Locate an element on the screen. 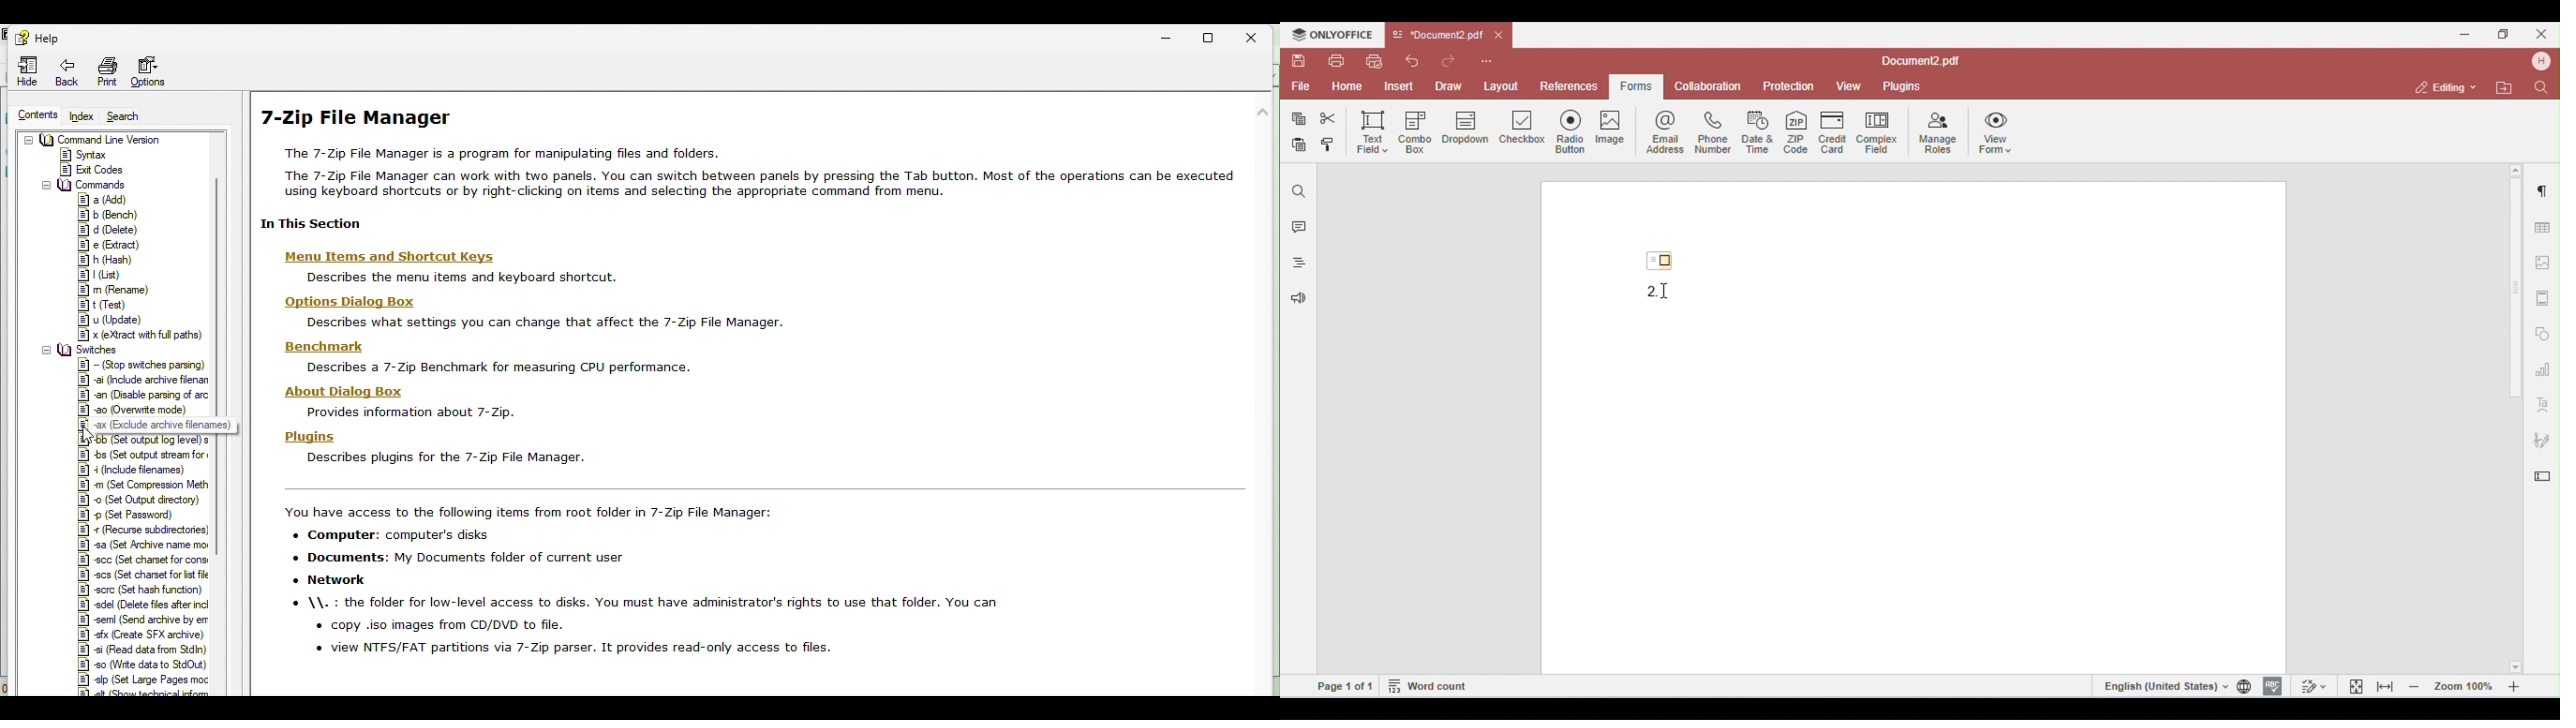 The height and width of the screenshot is (728, 2576). ax (Exclude archive filenames) is located at coordinates (165, 427).